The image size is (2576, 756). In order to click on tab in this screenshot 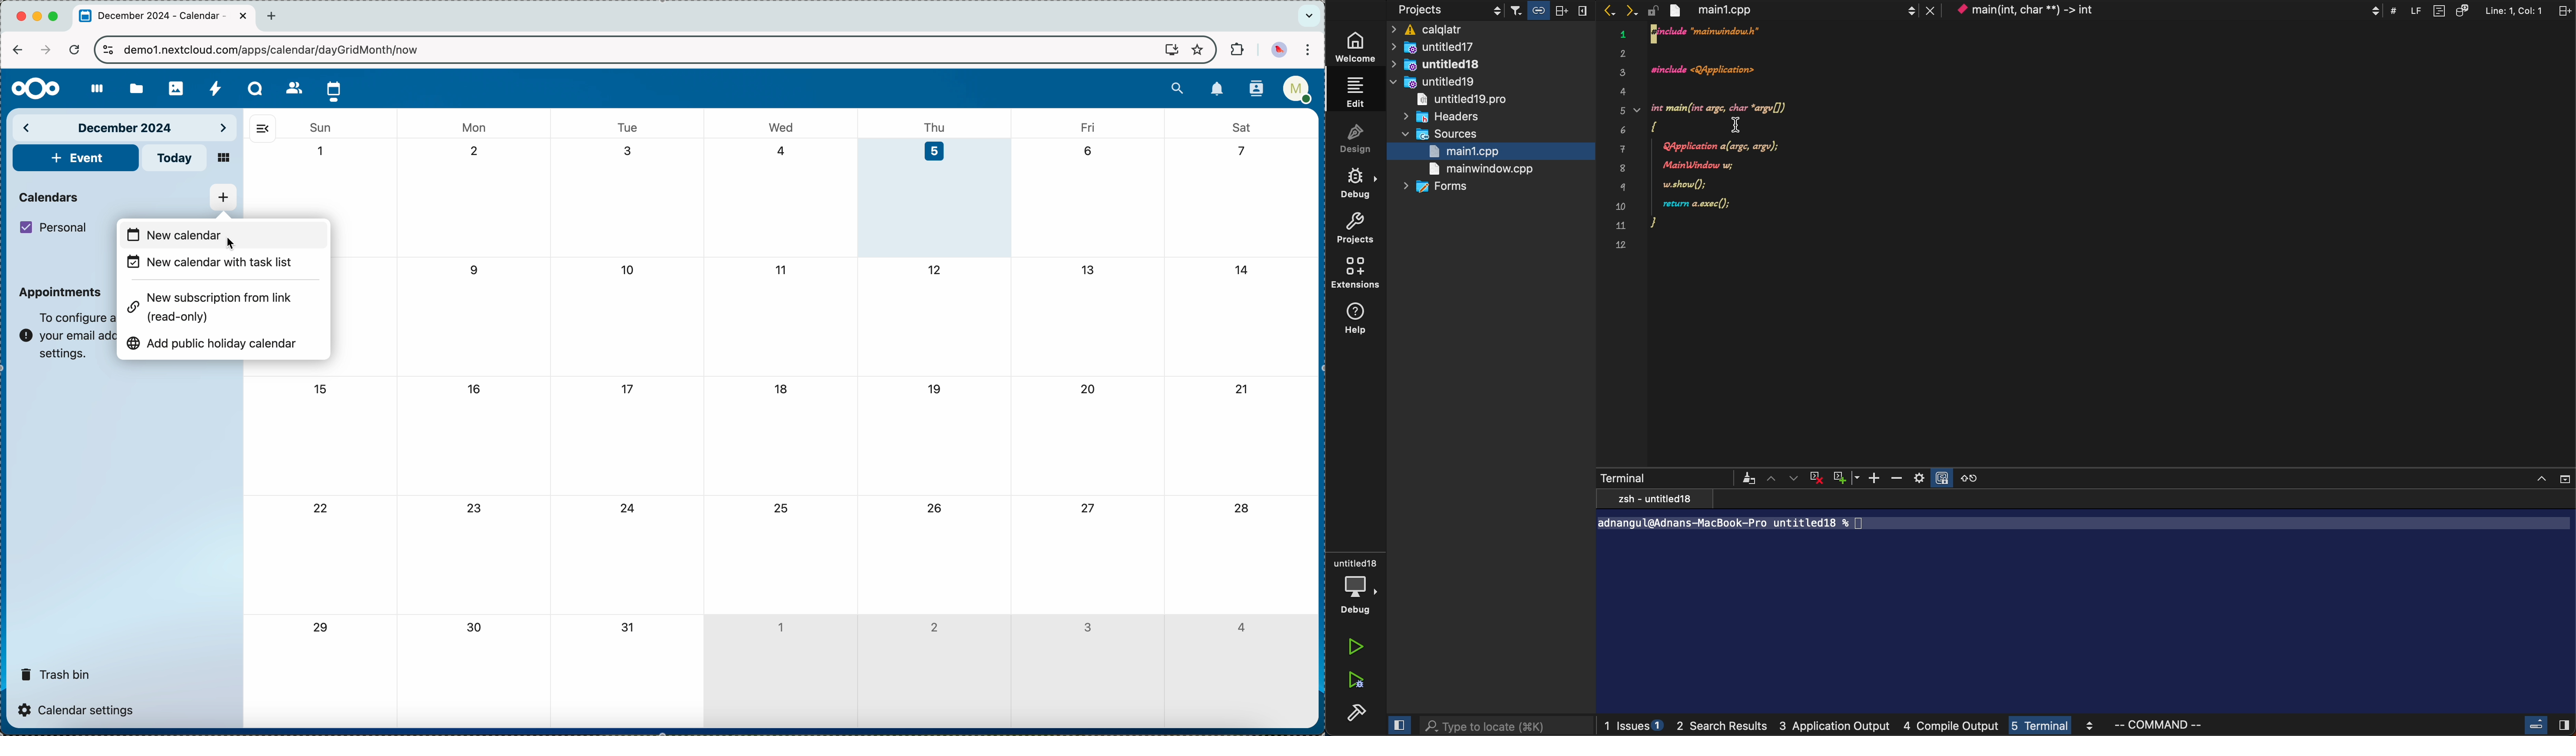, I will do `click(165, 17)`.